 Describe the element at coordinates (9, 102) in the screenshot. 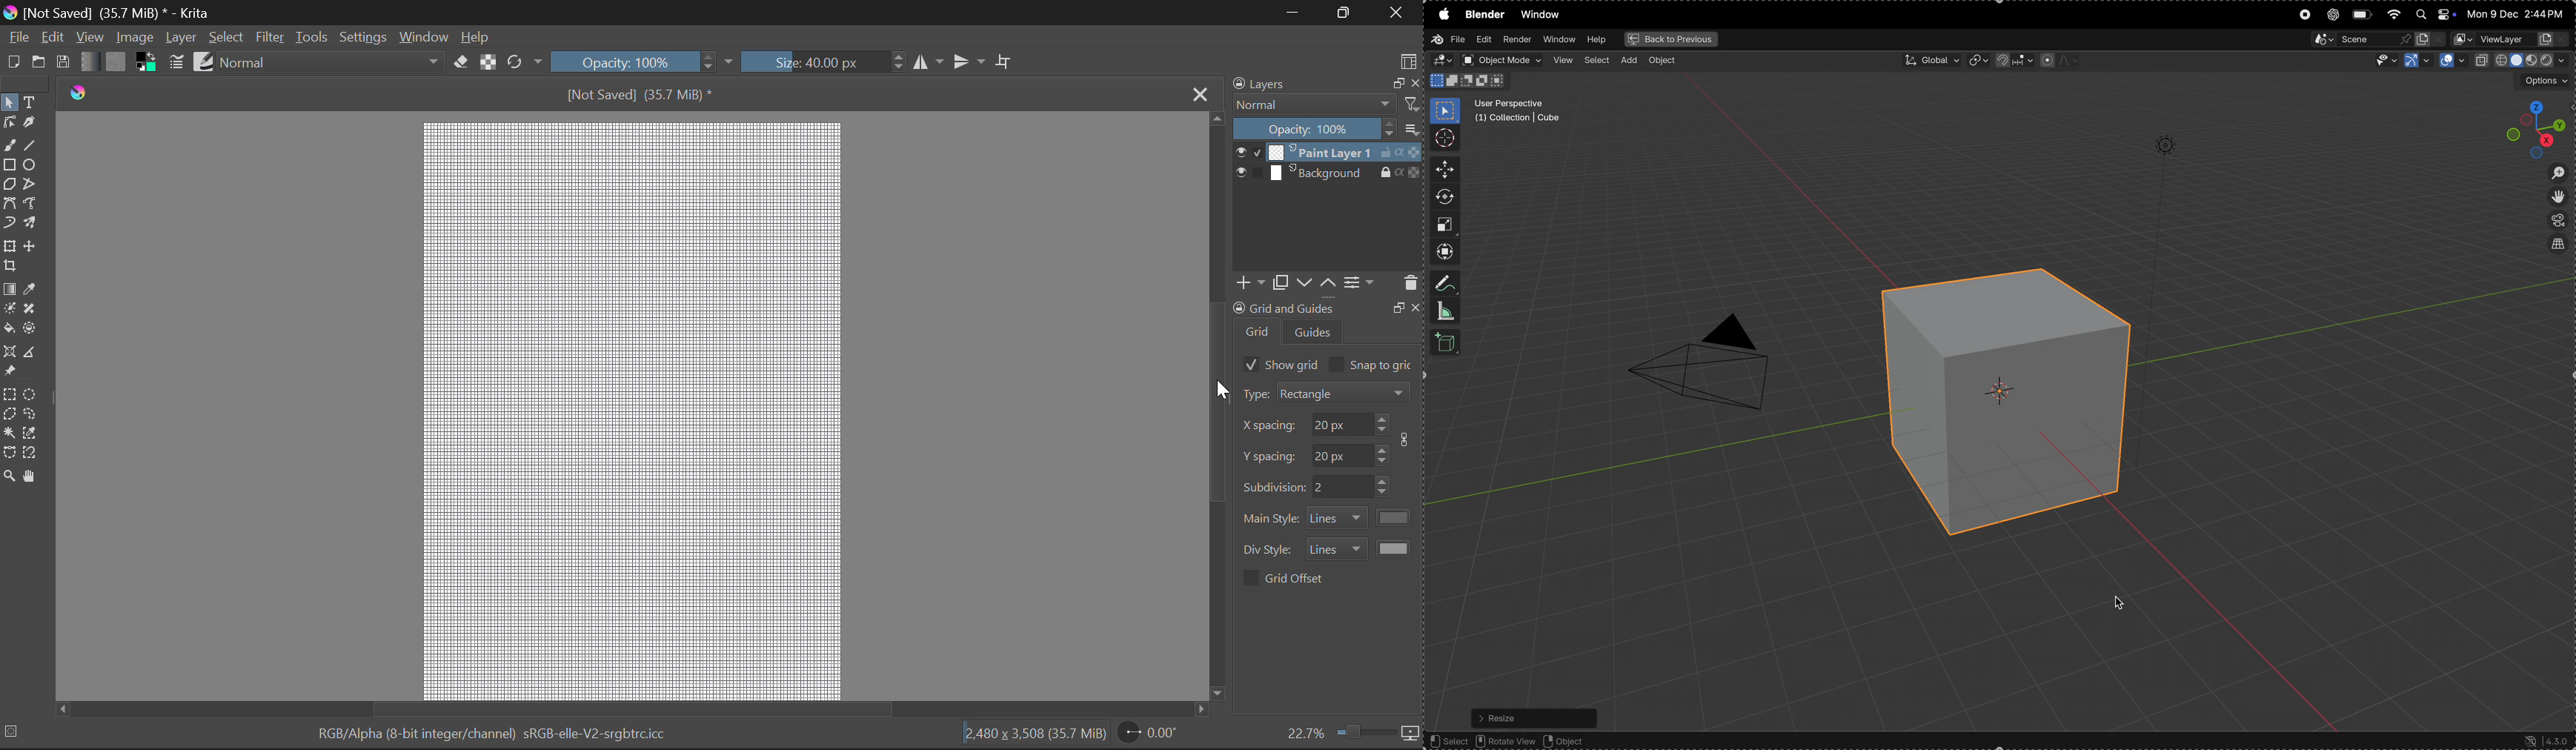

I see `Select` at that location.